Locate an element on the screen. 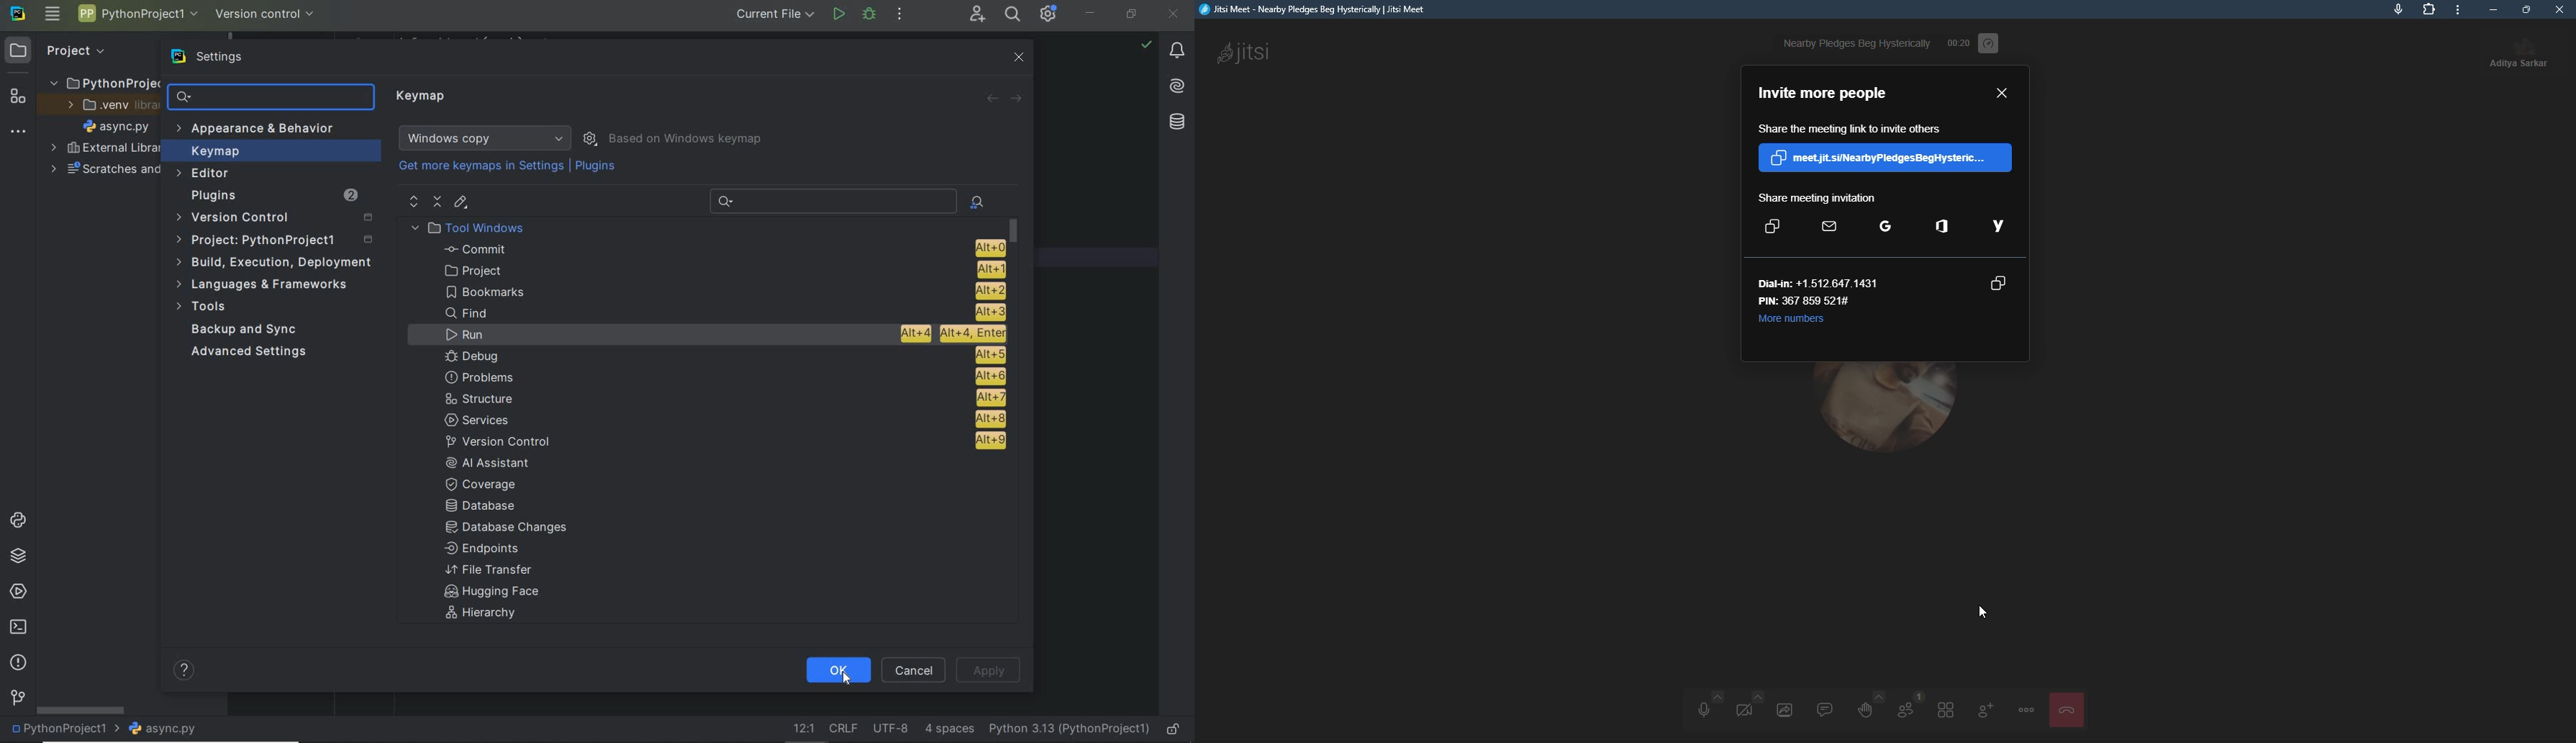  Debug is located at coordinates (870, 15).